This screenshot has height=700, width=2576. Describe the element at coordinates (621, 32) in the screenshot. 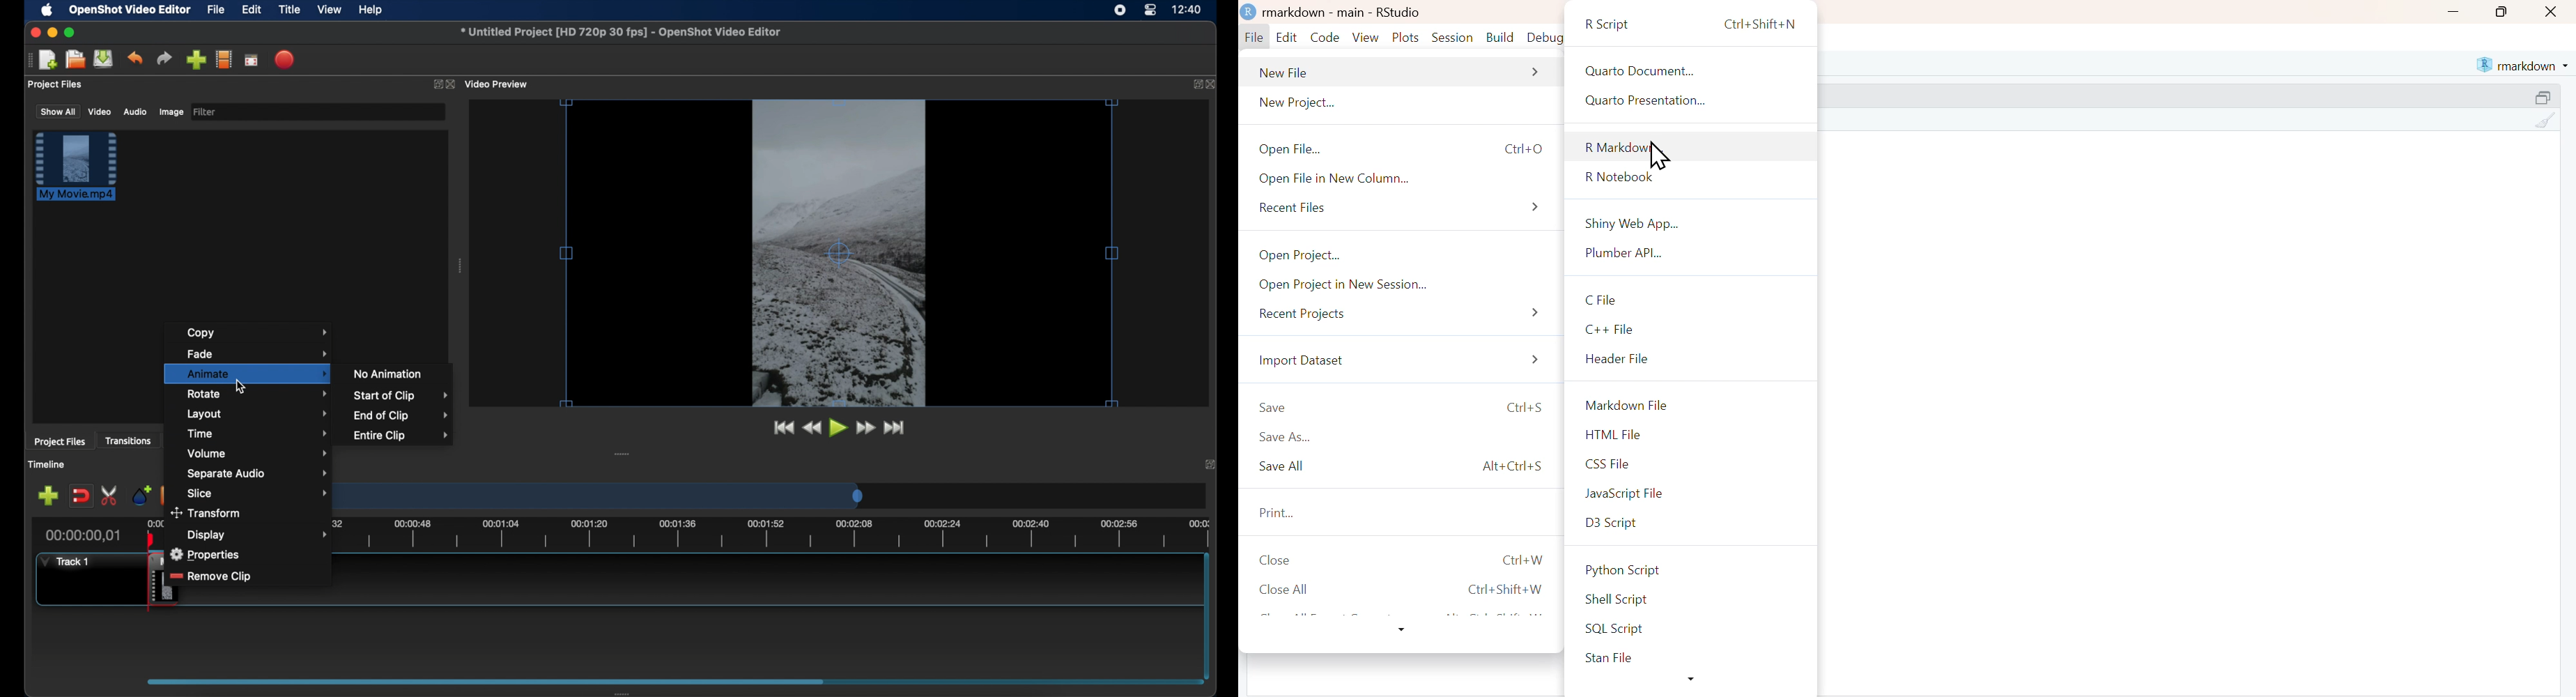

I see `file name` at that location.